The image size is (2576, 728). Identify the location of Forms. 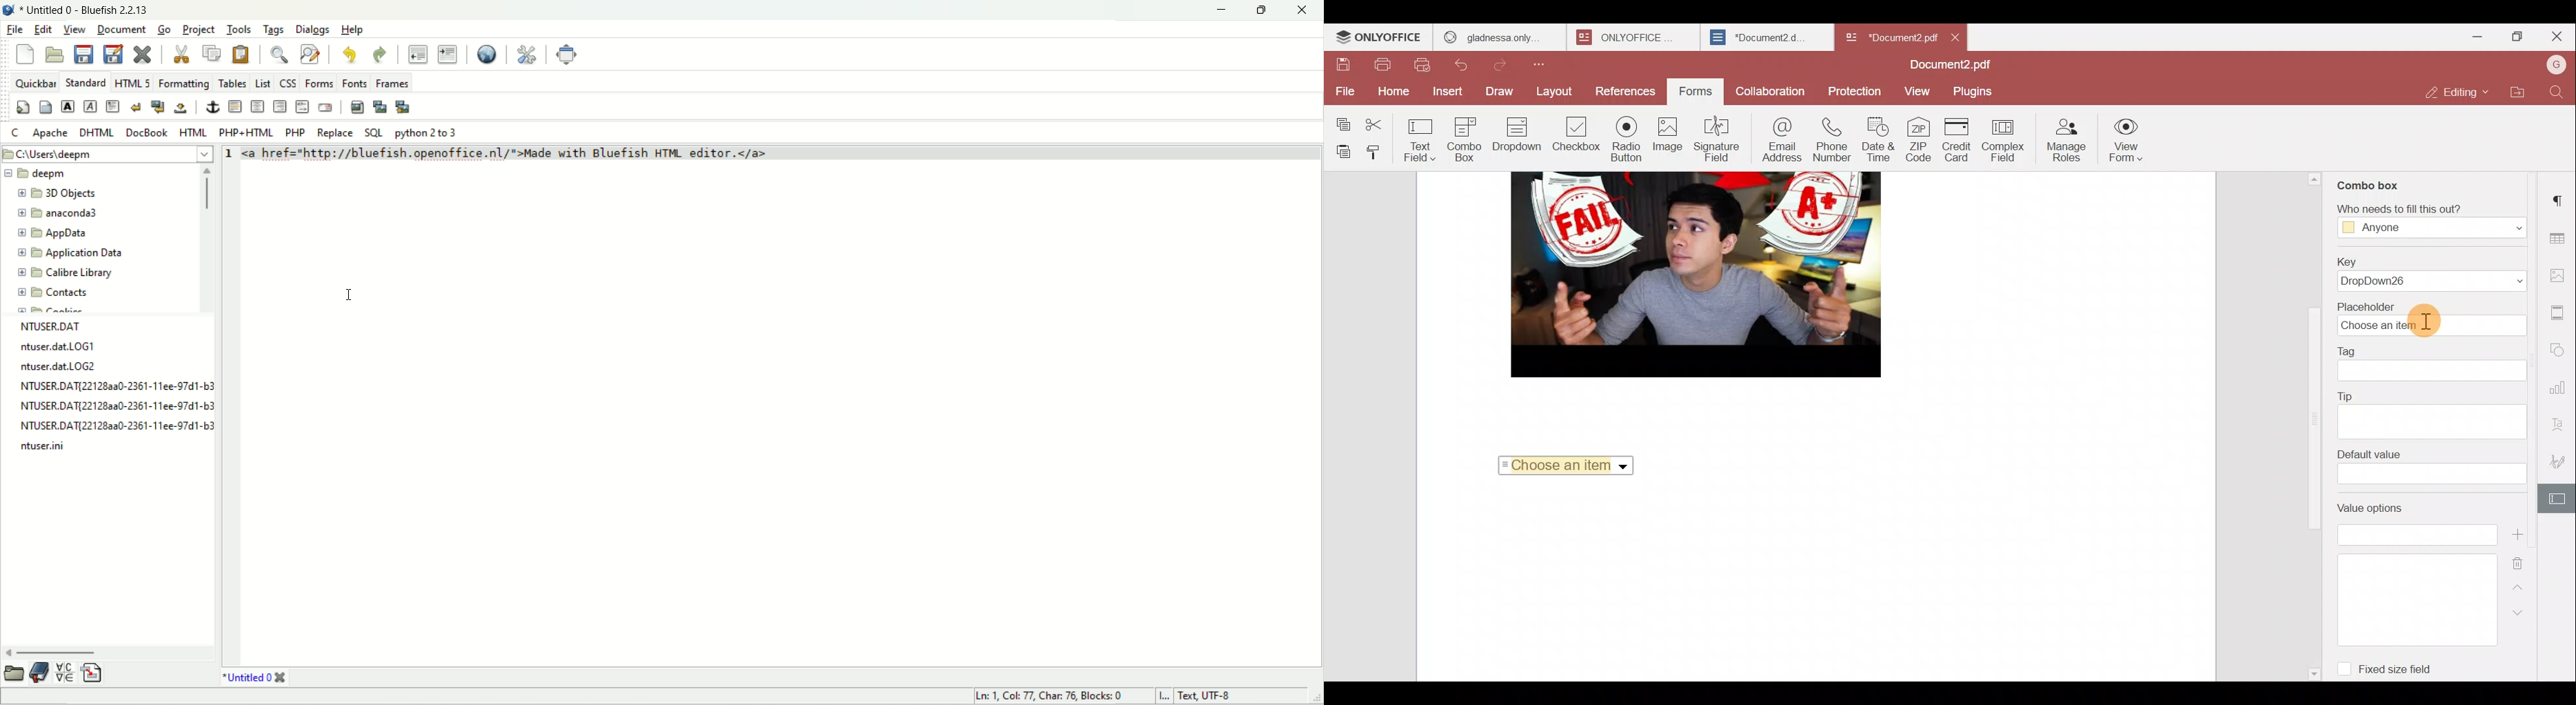
(1691, 92).